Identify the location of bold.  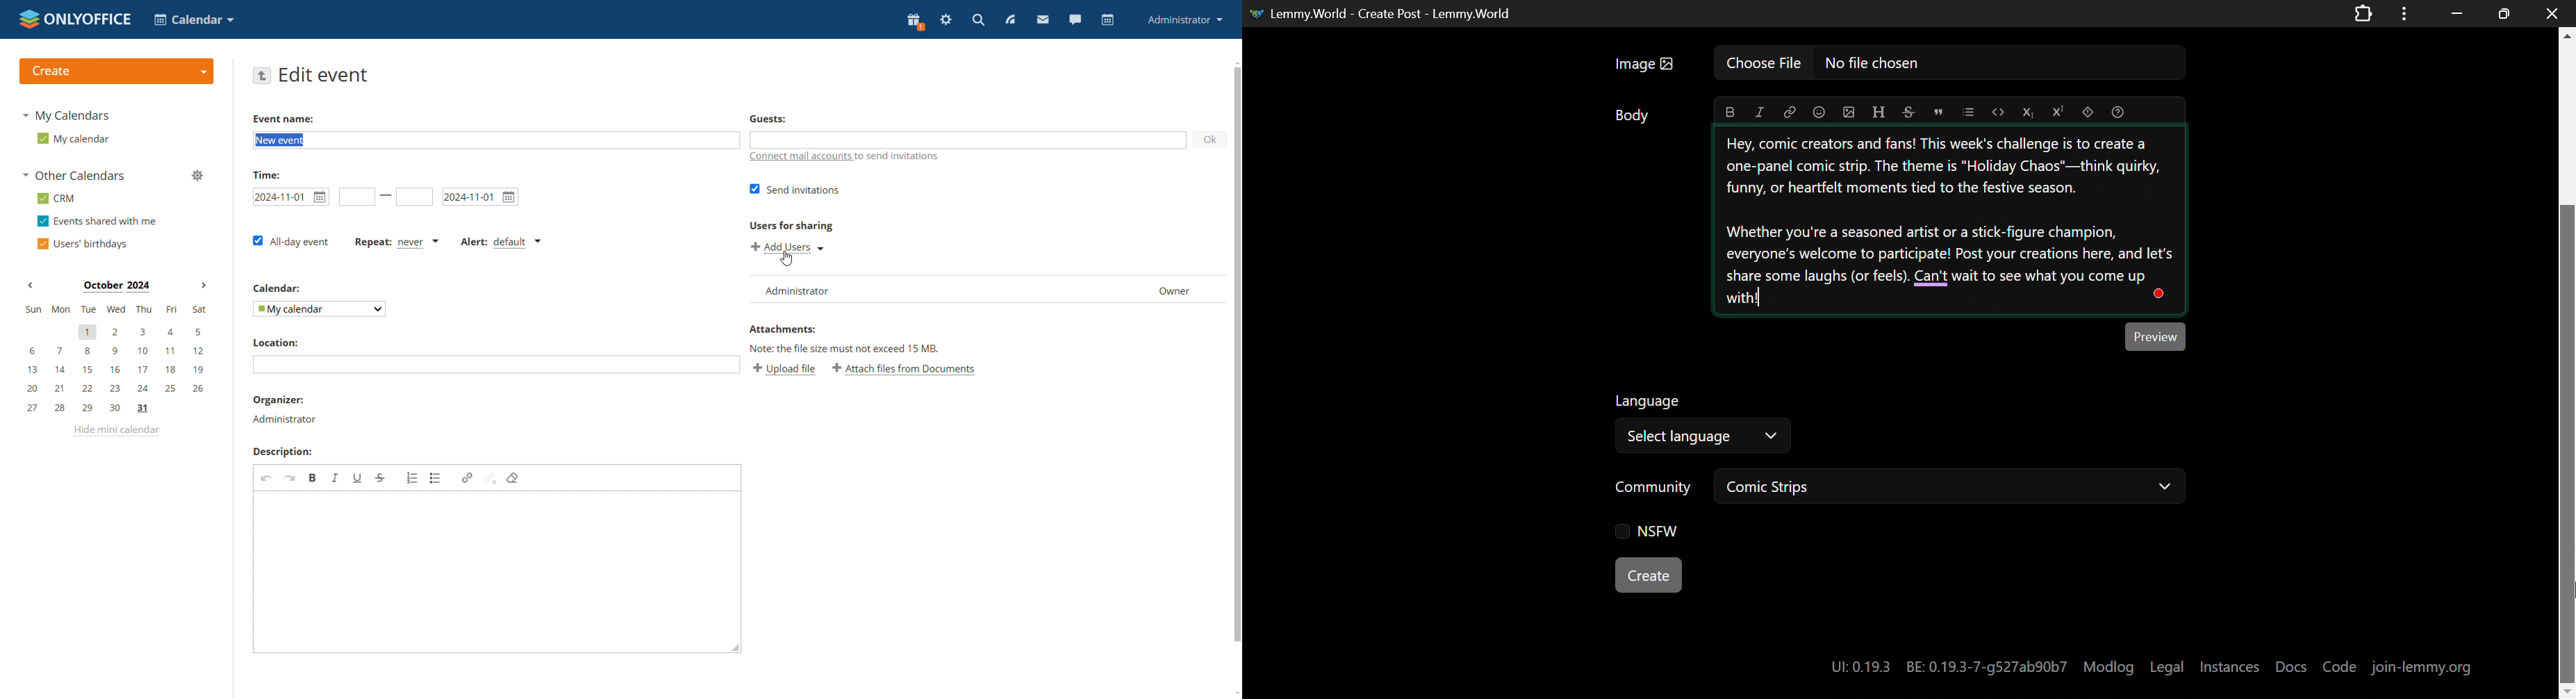
(312, 478).